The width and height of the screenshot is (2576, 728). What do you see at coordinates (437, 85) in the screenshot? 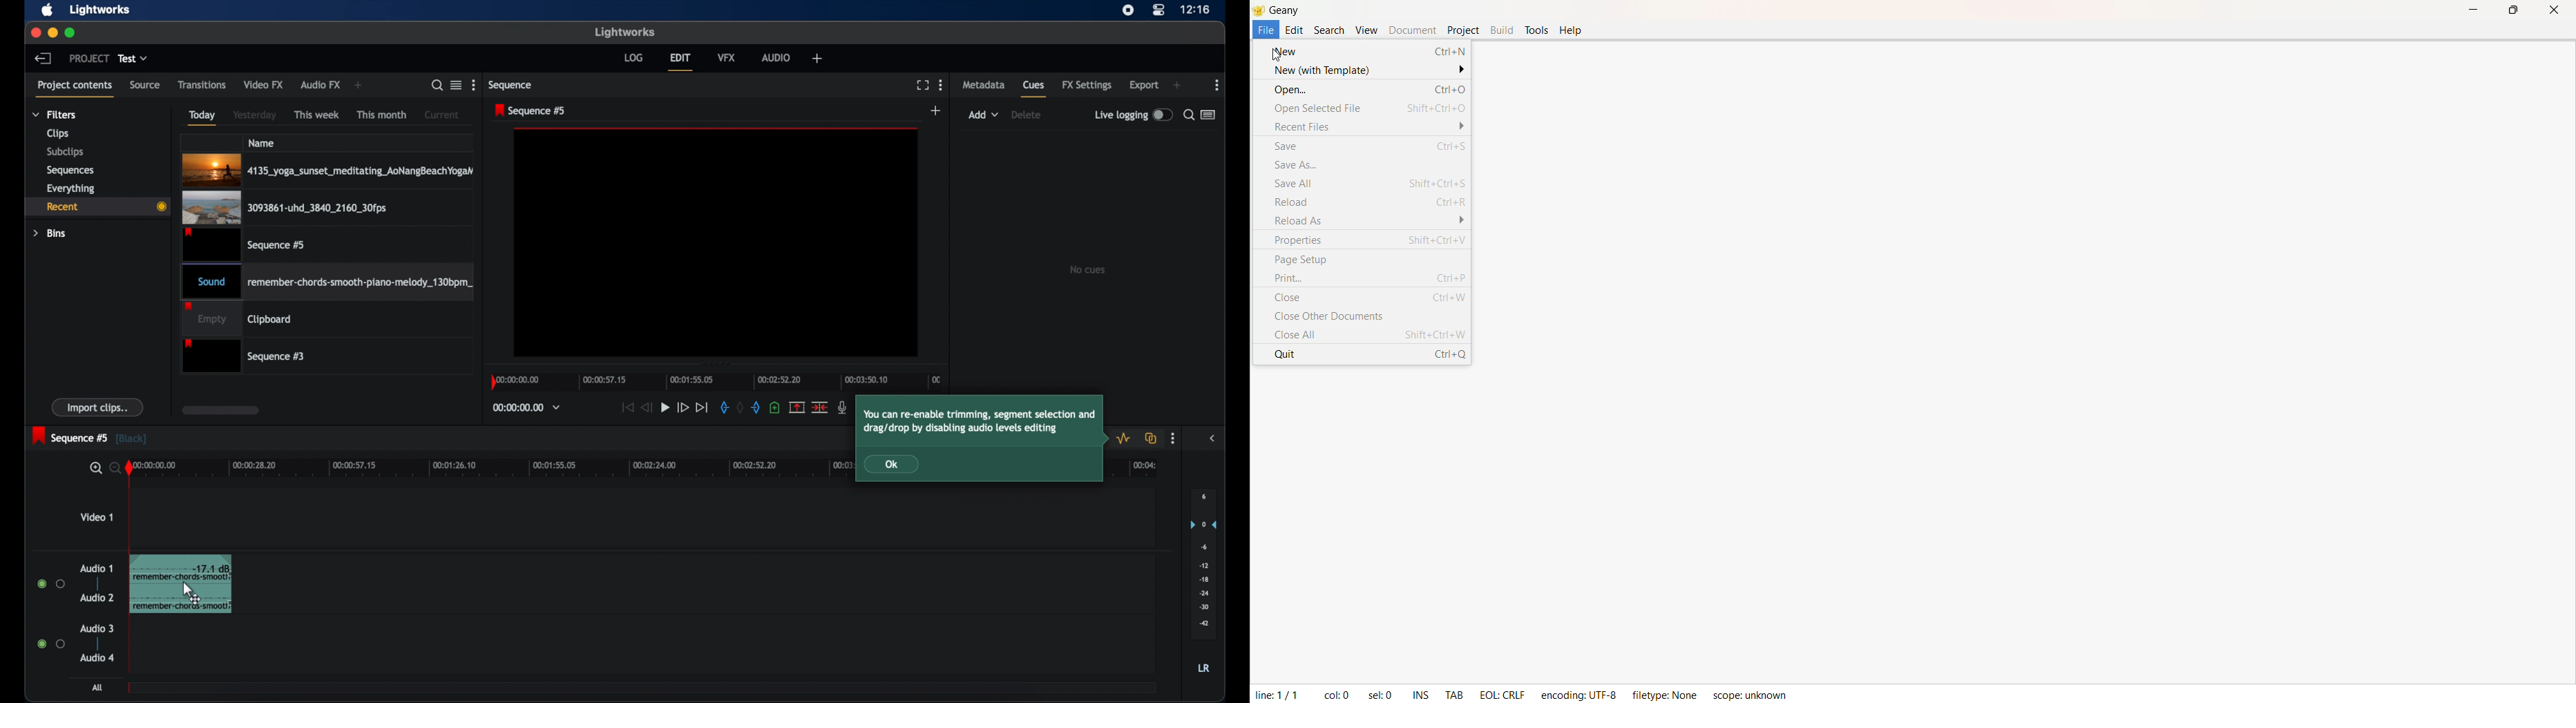
I see `search` at bounding box center [437, 85].